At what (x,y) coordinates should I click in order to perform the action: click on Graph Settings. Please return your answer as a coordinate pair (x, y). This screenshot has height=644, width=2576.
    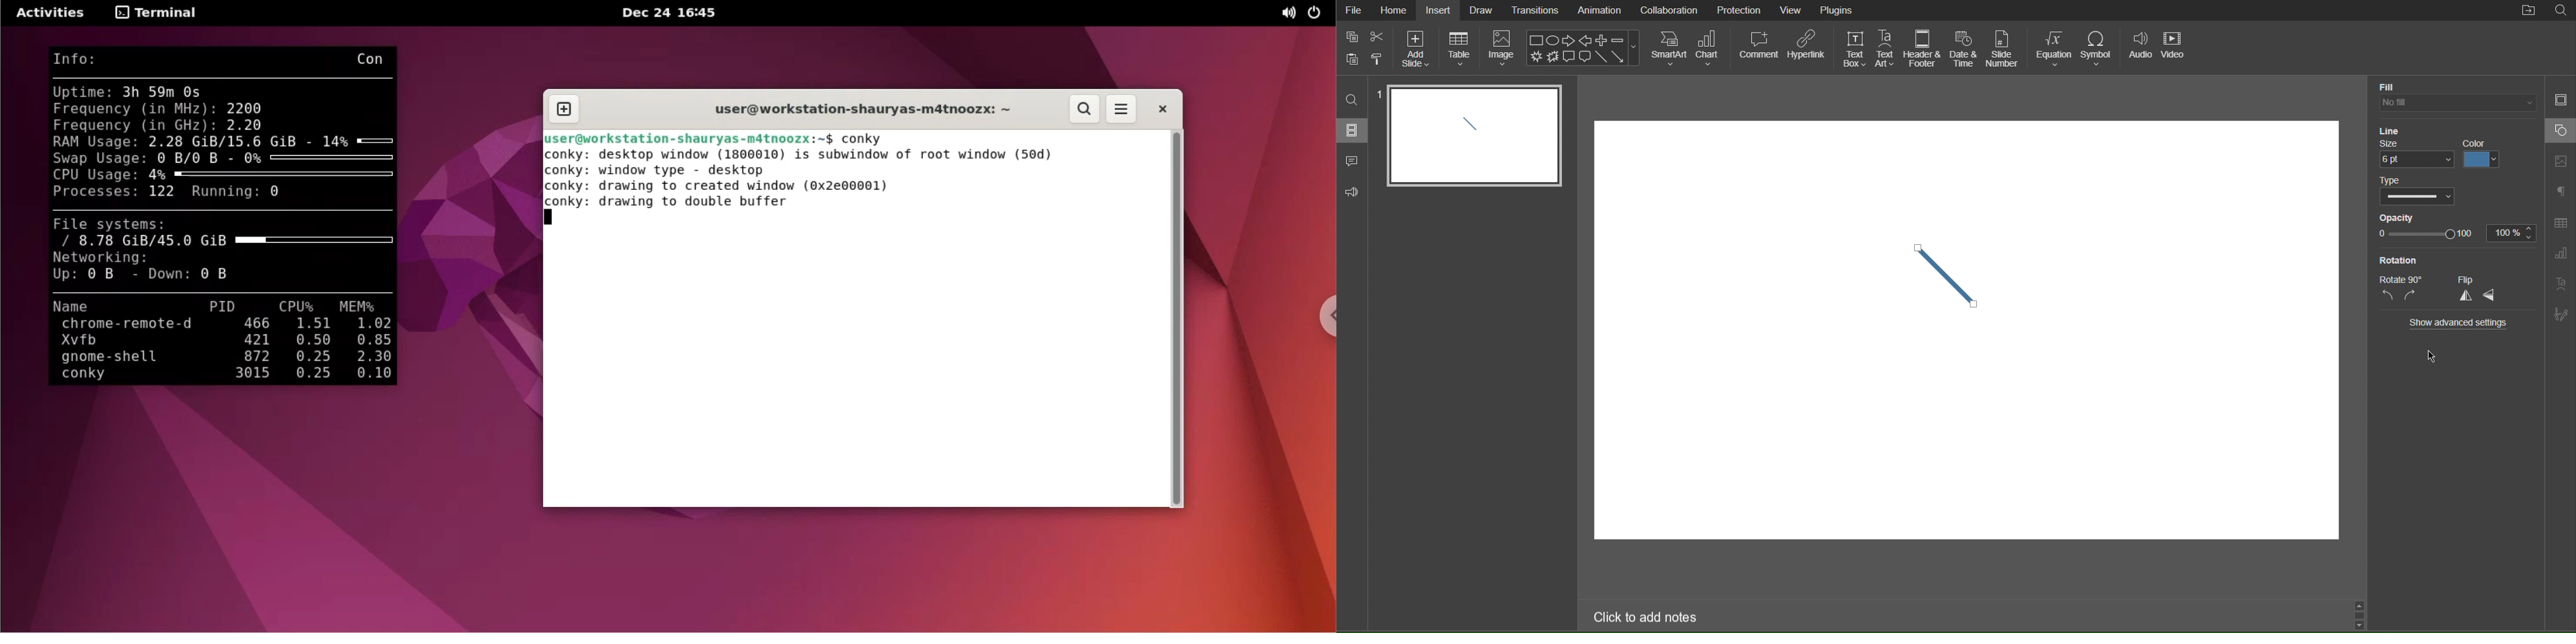
    Looking at the image, I should click on (2560, 254).